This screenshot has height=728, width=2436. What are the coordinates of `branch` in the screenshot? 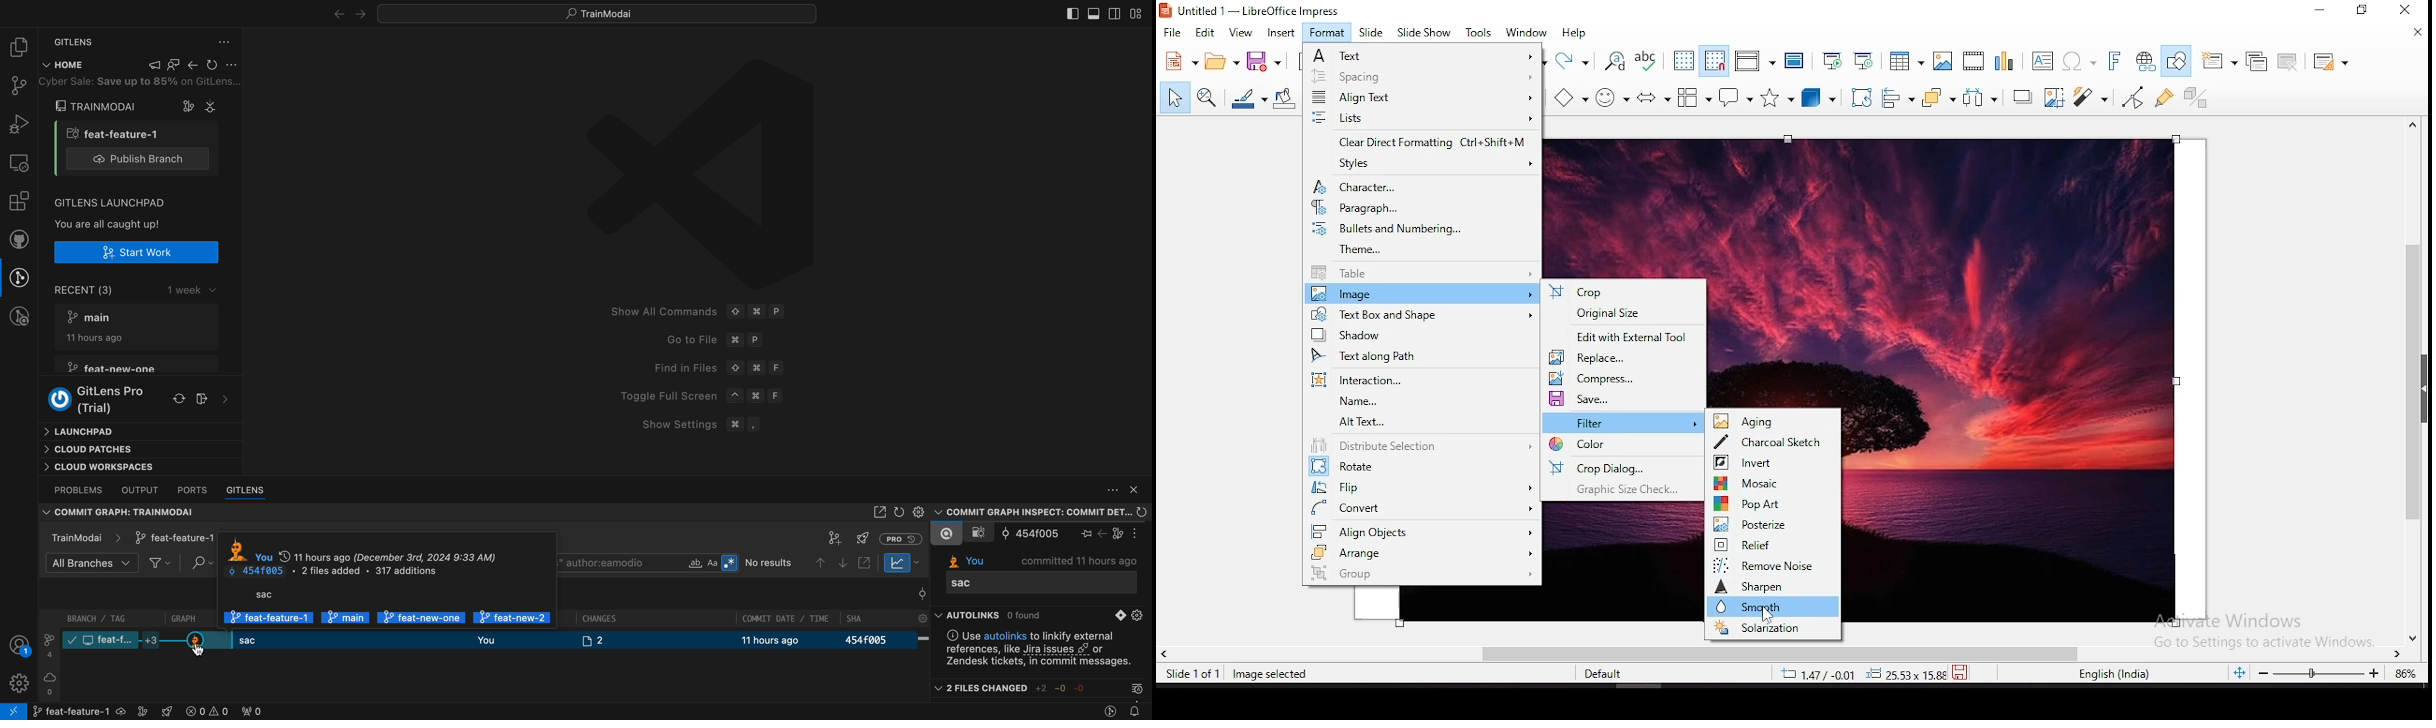 It's located at (74, 132).